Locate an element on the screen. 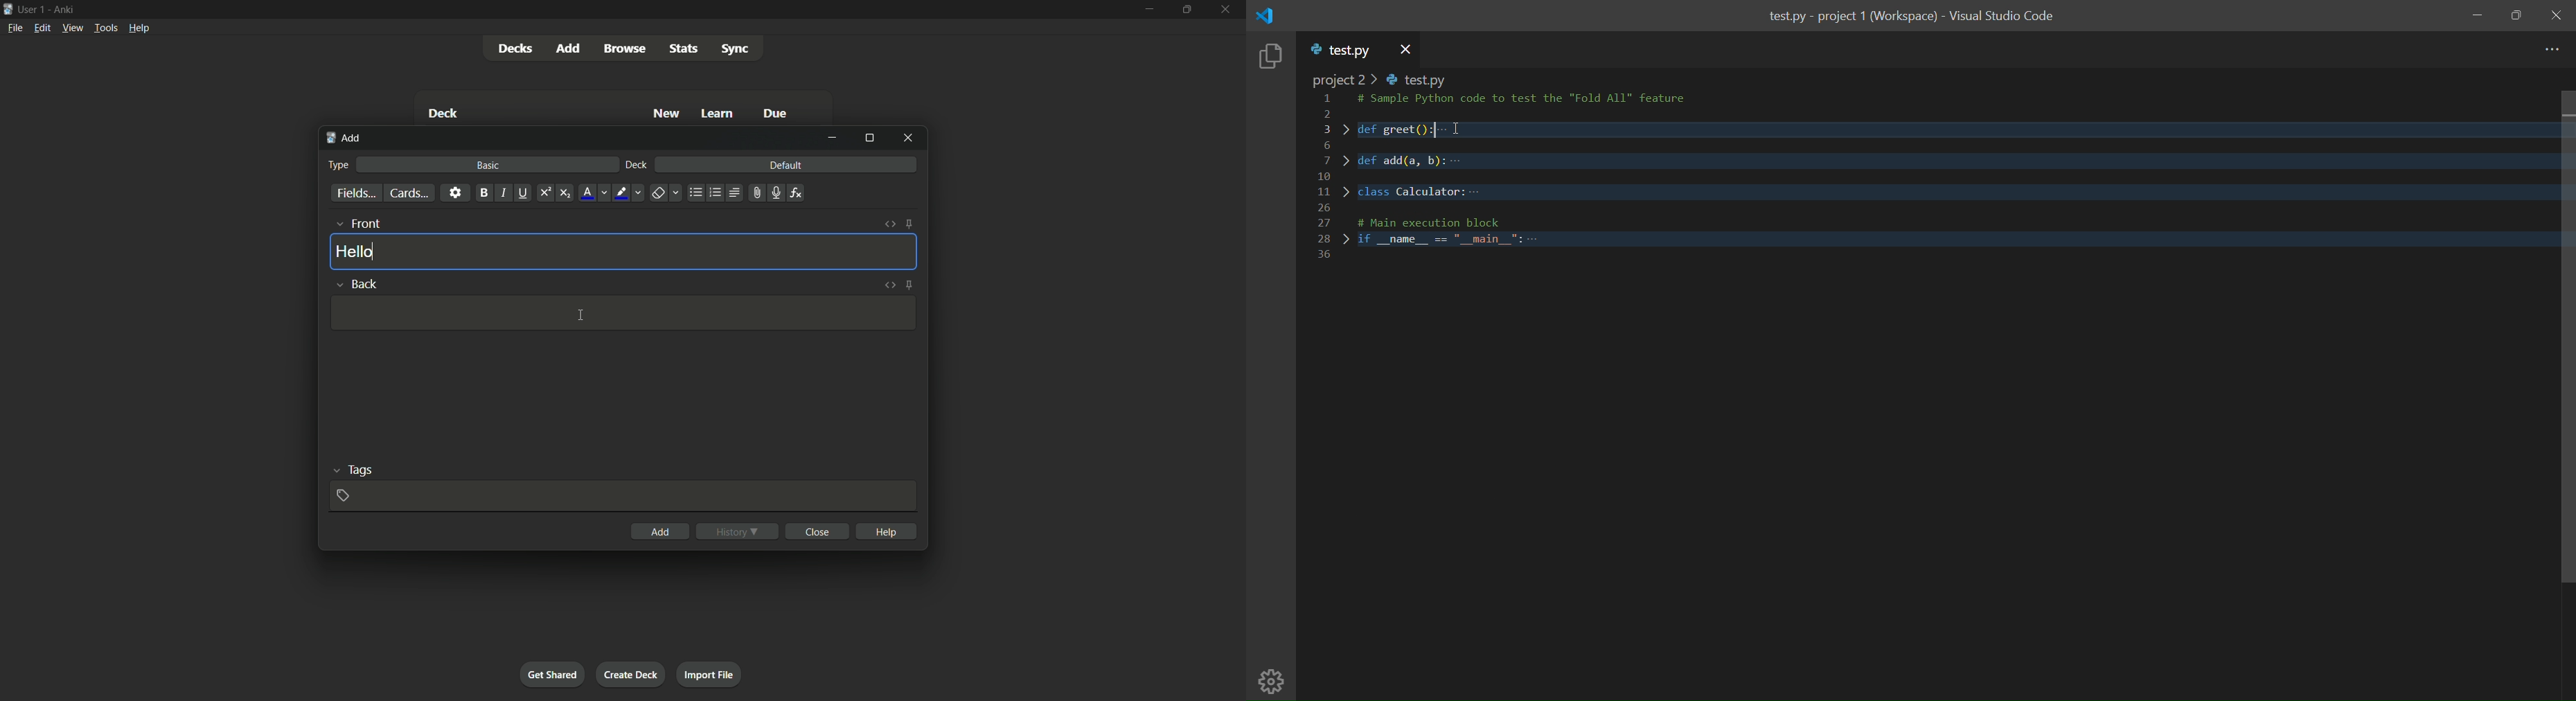 The image size is (2576, 728). user 1 is located at coordinates (33, 9).